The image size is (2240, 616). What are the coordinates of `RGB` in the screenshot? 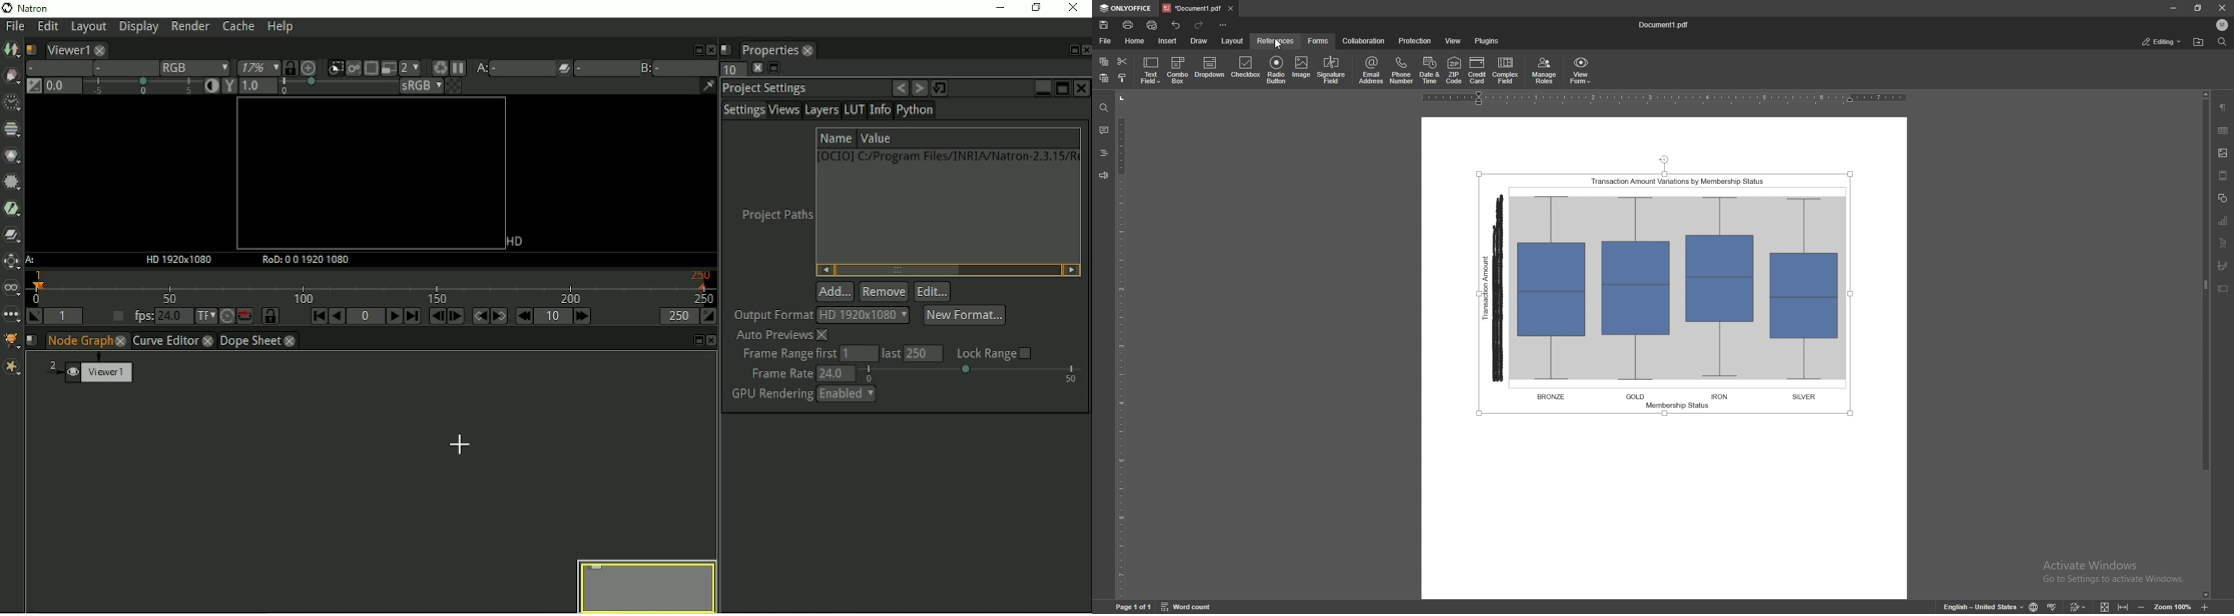 It's located at (191, 67).